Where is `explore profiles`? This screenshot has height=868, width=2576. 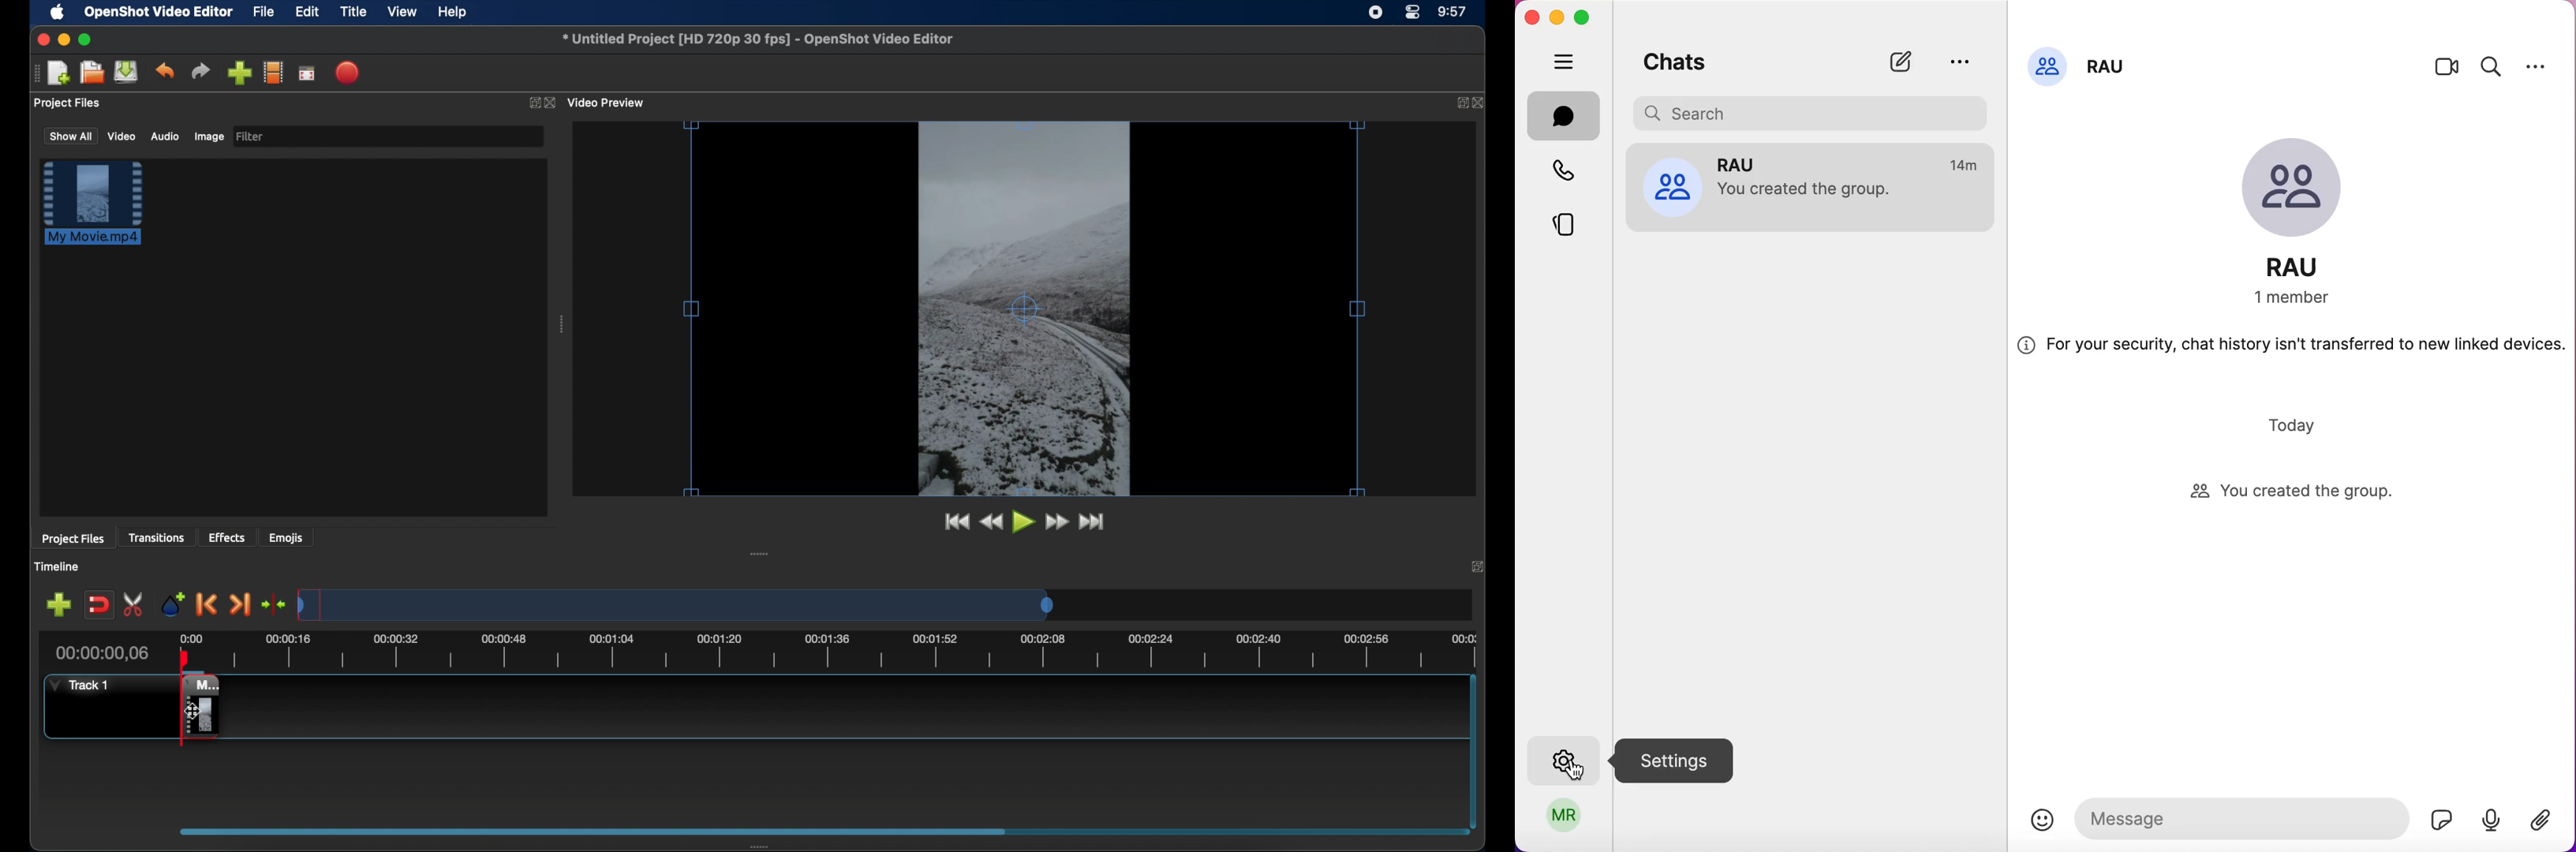 explore profiles is located at coordinates (273, 72).